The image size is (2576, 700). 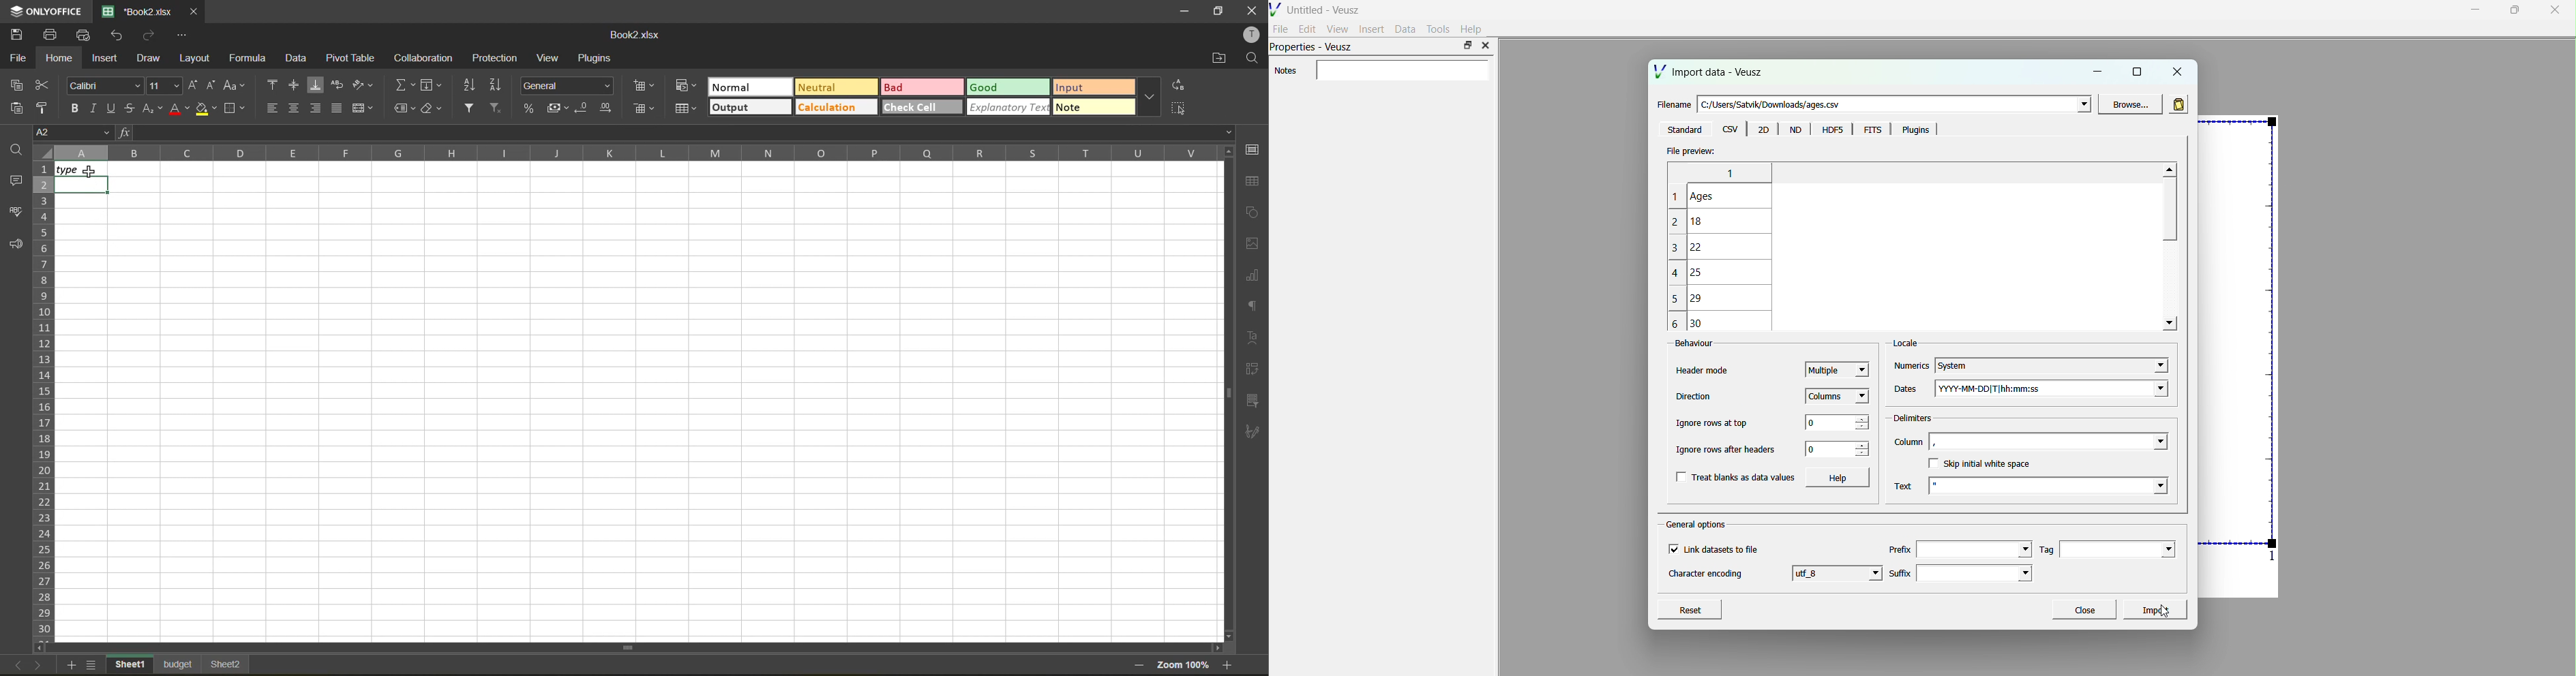 What do you see at coordinates (364, 108) in the screenshot?
I see `merge and center` at bounding box center [364, 108].